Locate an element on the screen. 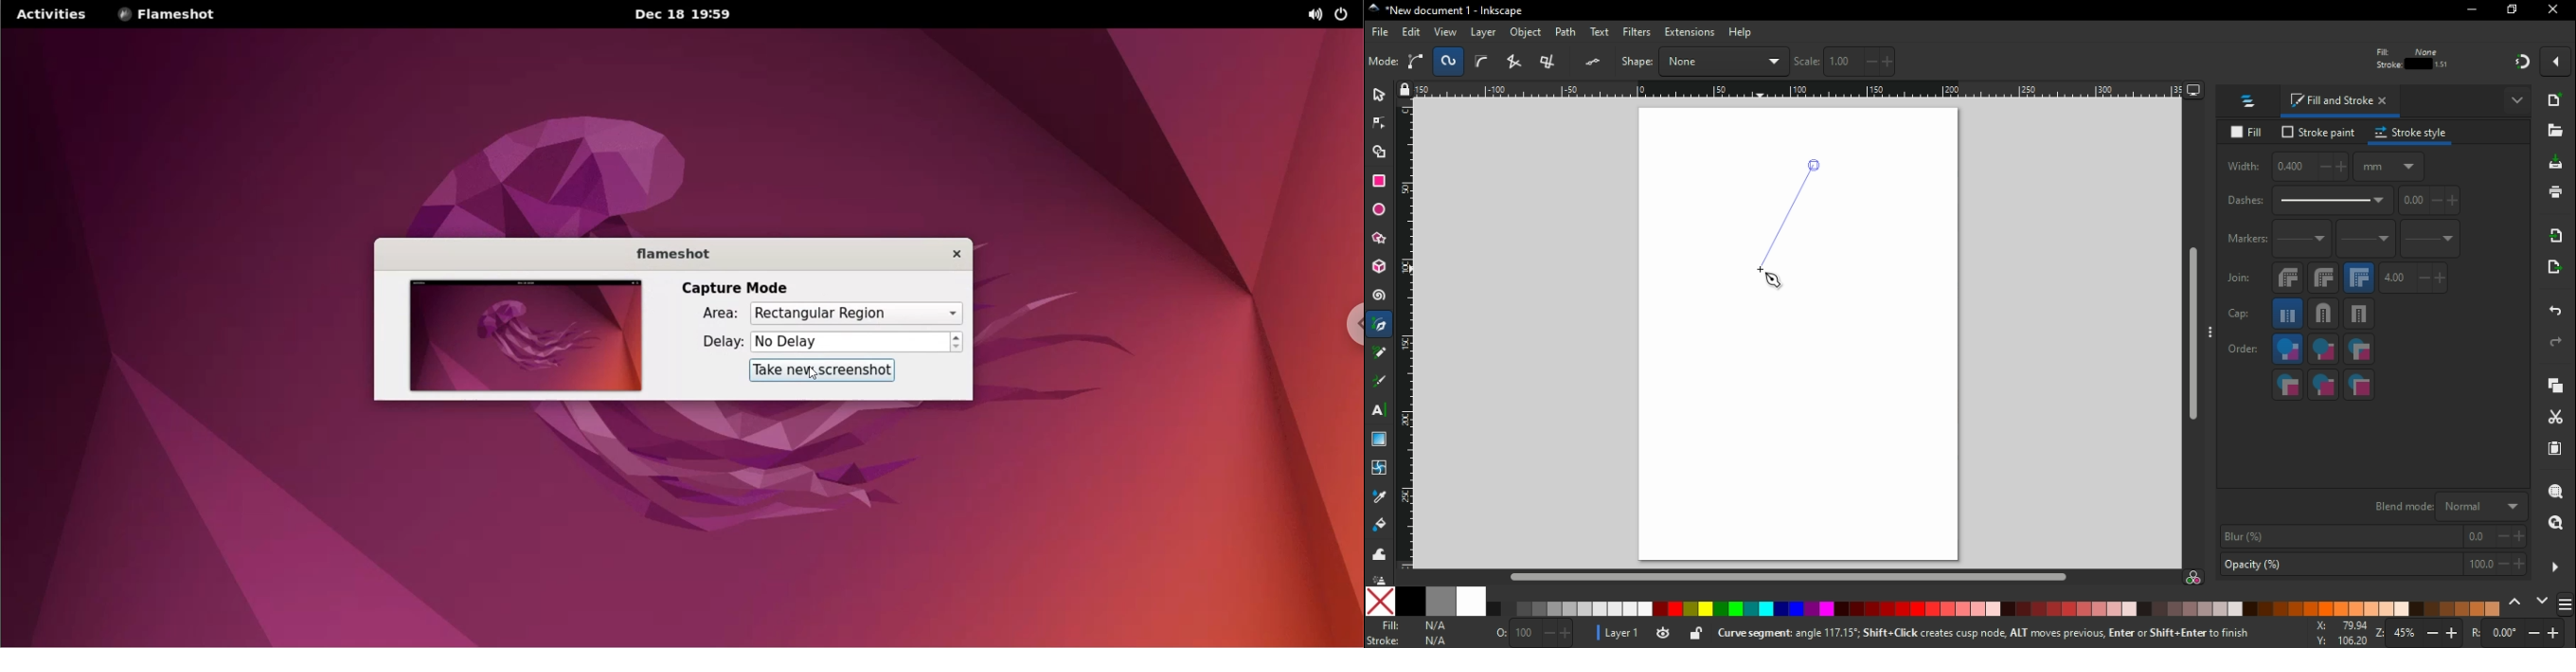  round is located at coordinates (2324, 281).